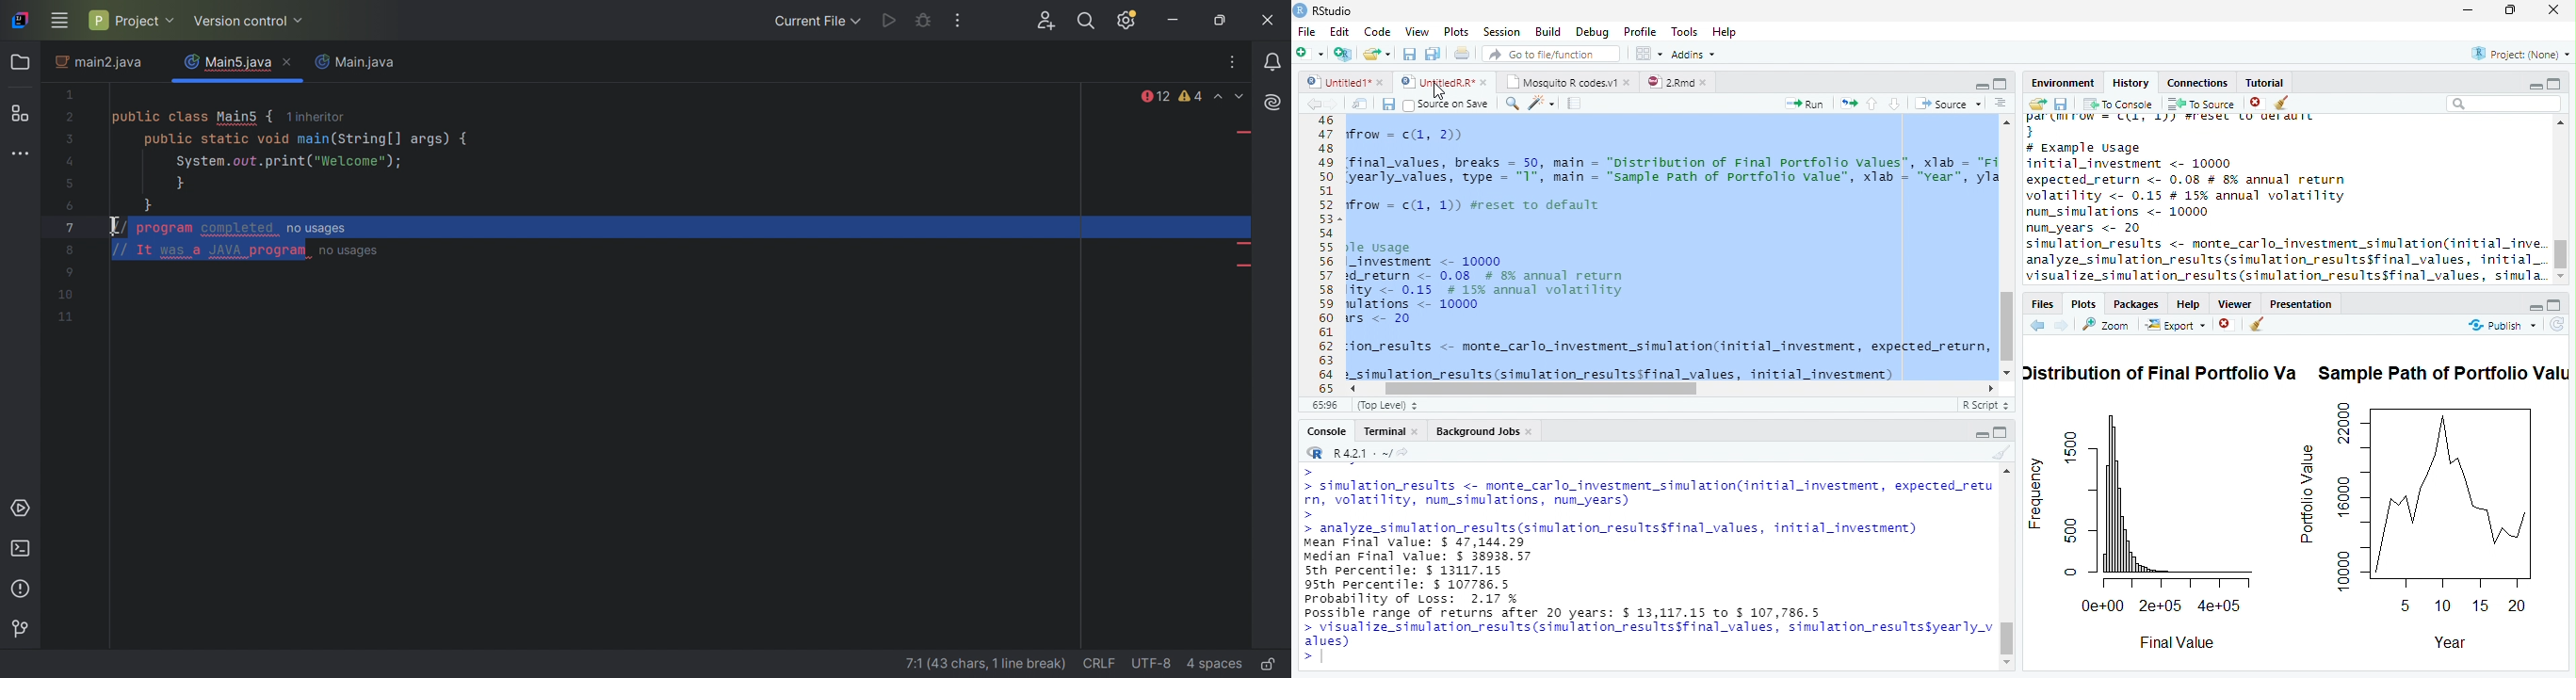 The width and height of the screenshot is (2576, 700). Describe the element at coordinates (2195, 81) in the screenshot. I see `‘Connections` at that location.